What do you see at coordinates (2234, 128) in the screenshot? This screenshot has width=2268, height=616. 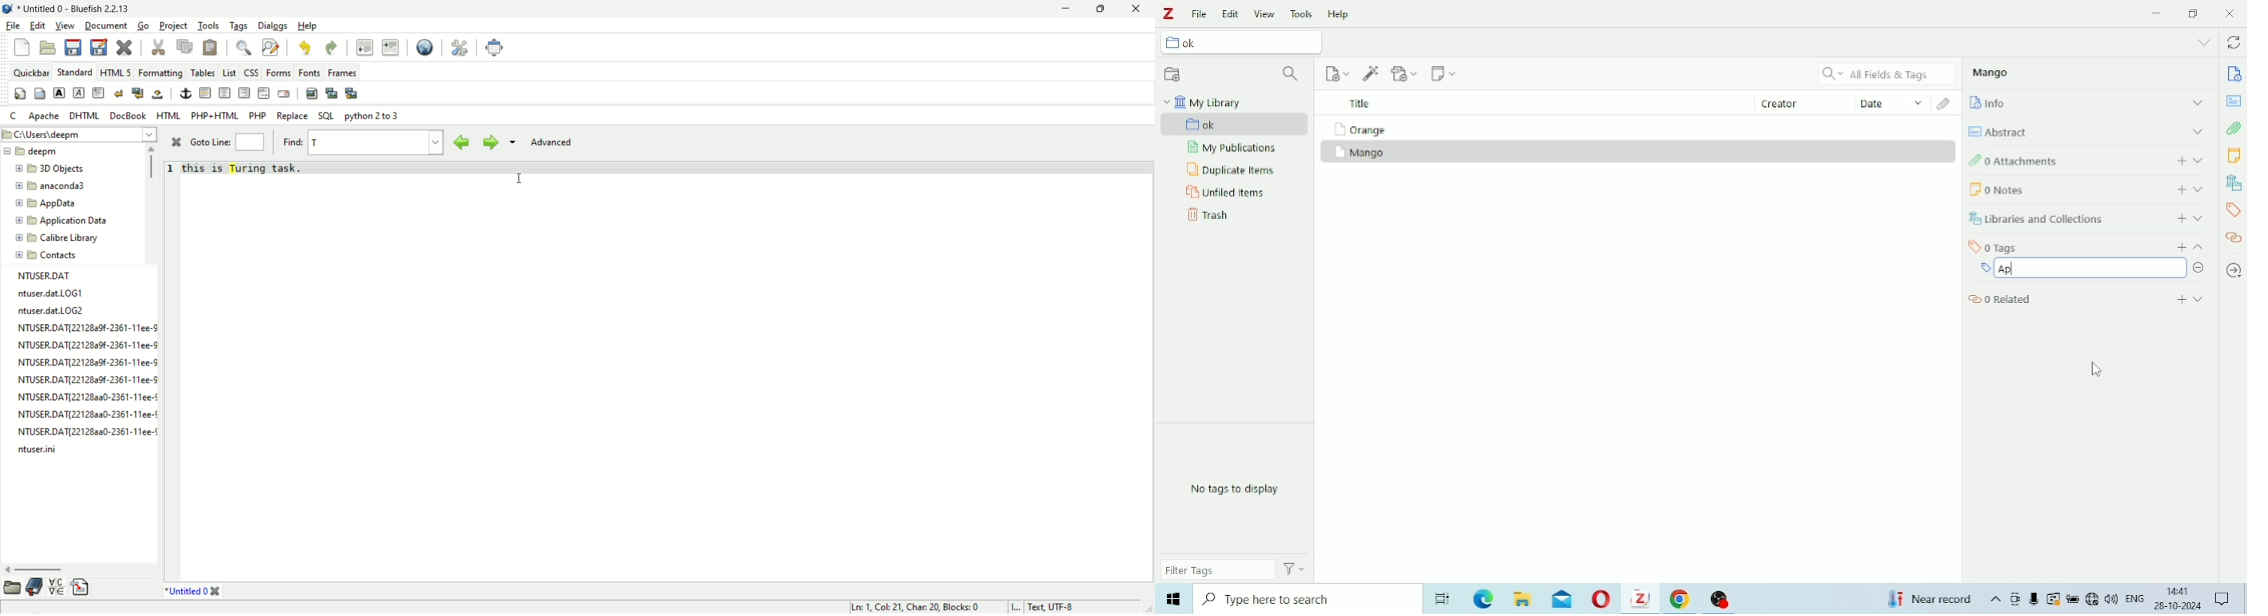 I see `Attachments` at bounding box center [2234, 128].